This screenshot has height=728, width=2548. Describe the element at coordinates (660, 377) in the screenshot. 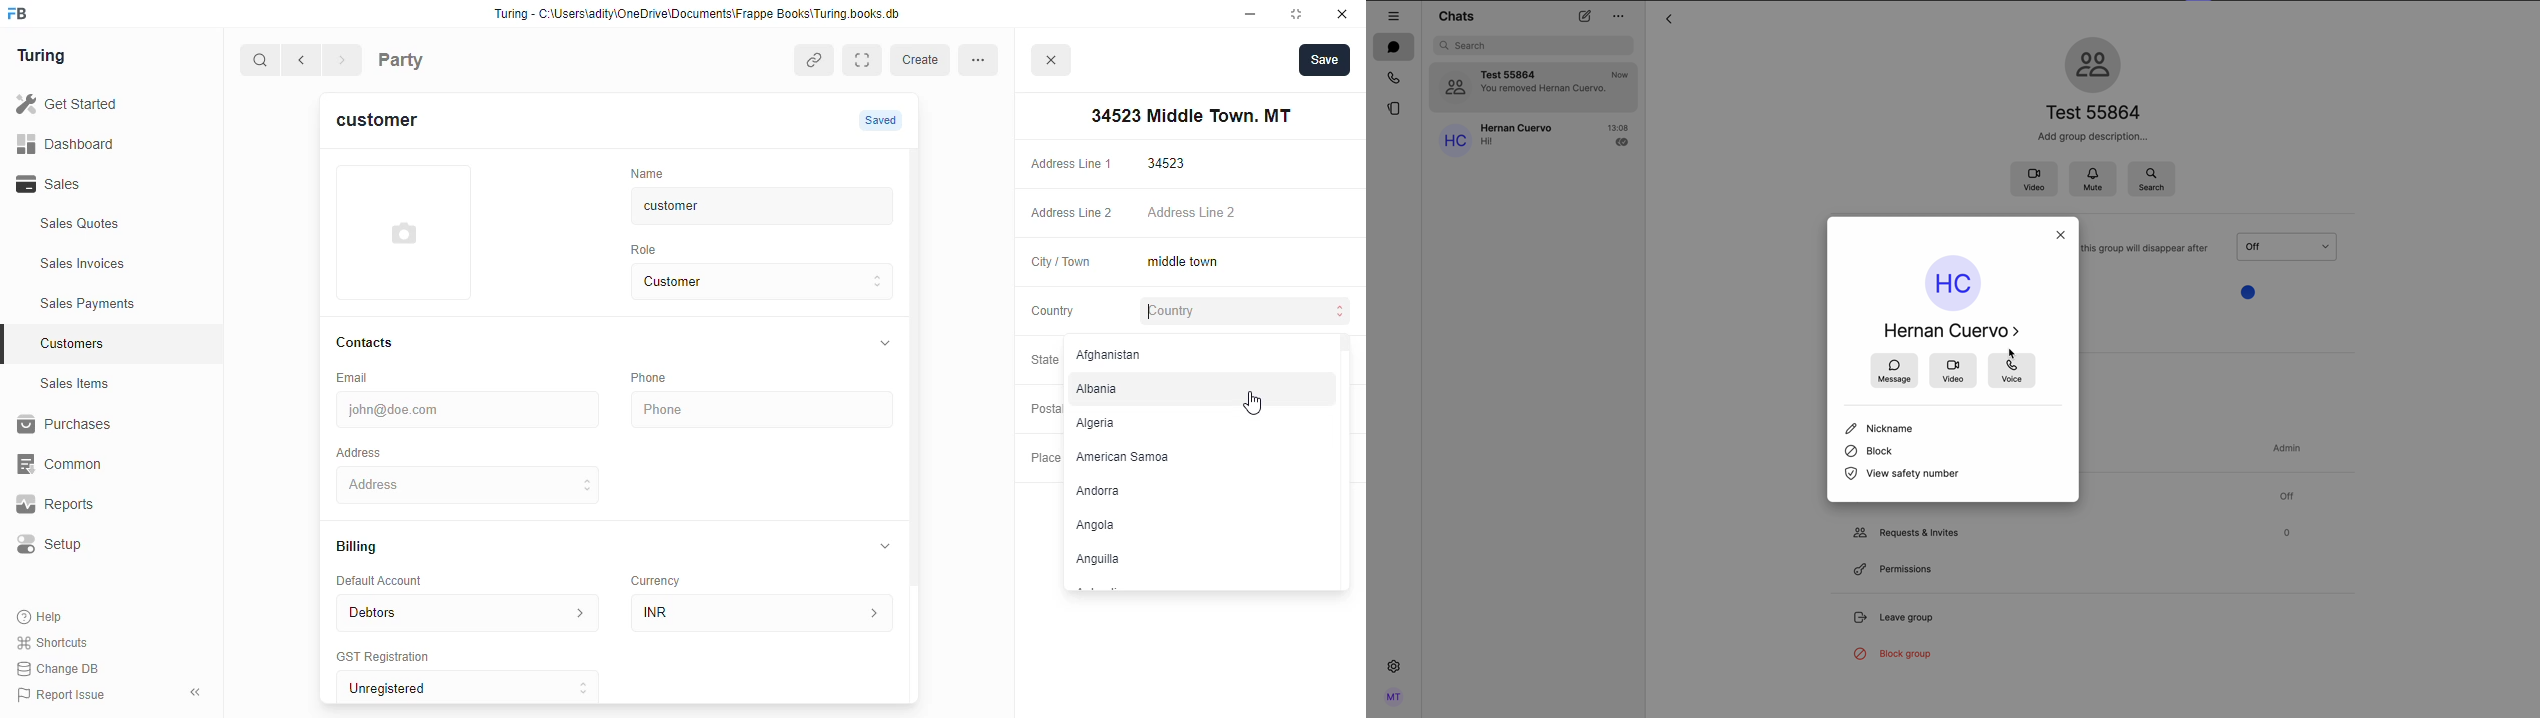

I see `Phone` at that location.